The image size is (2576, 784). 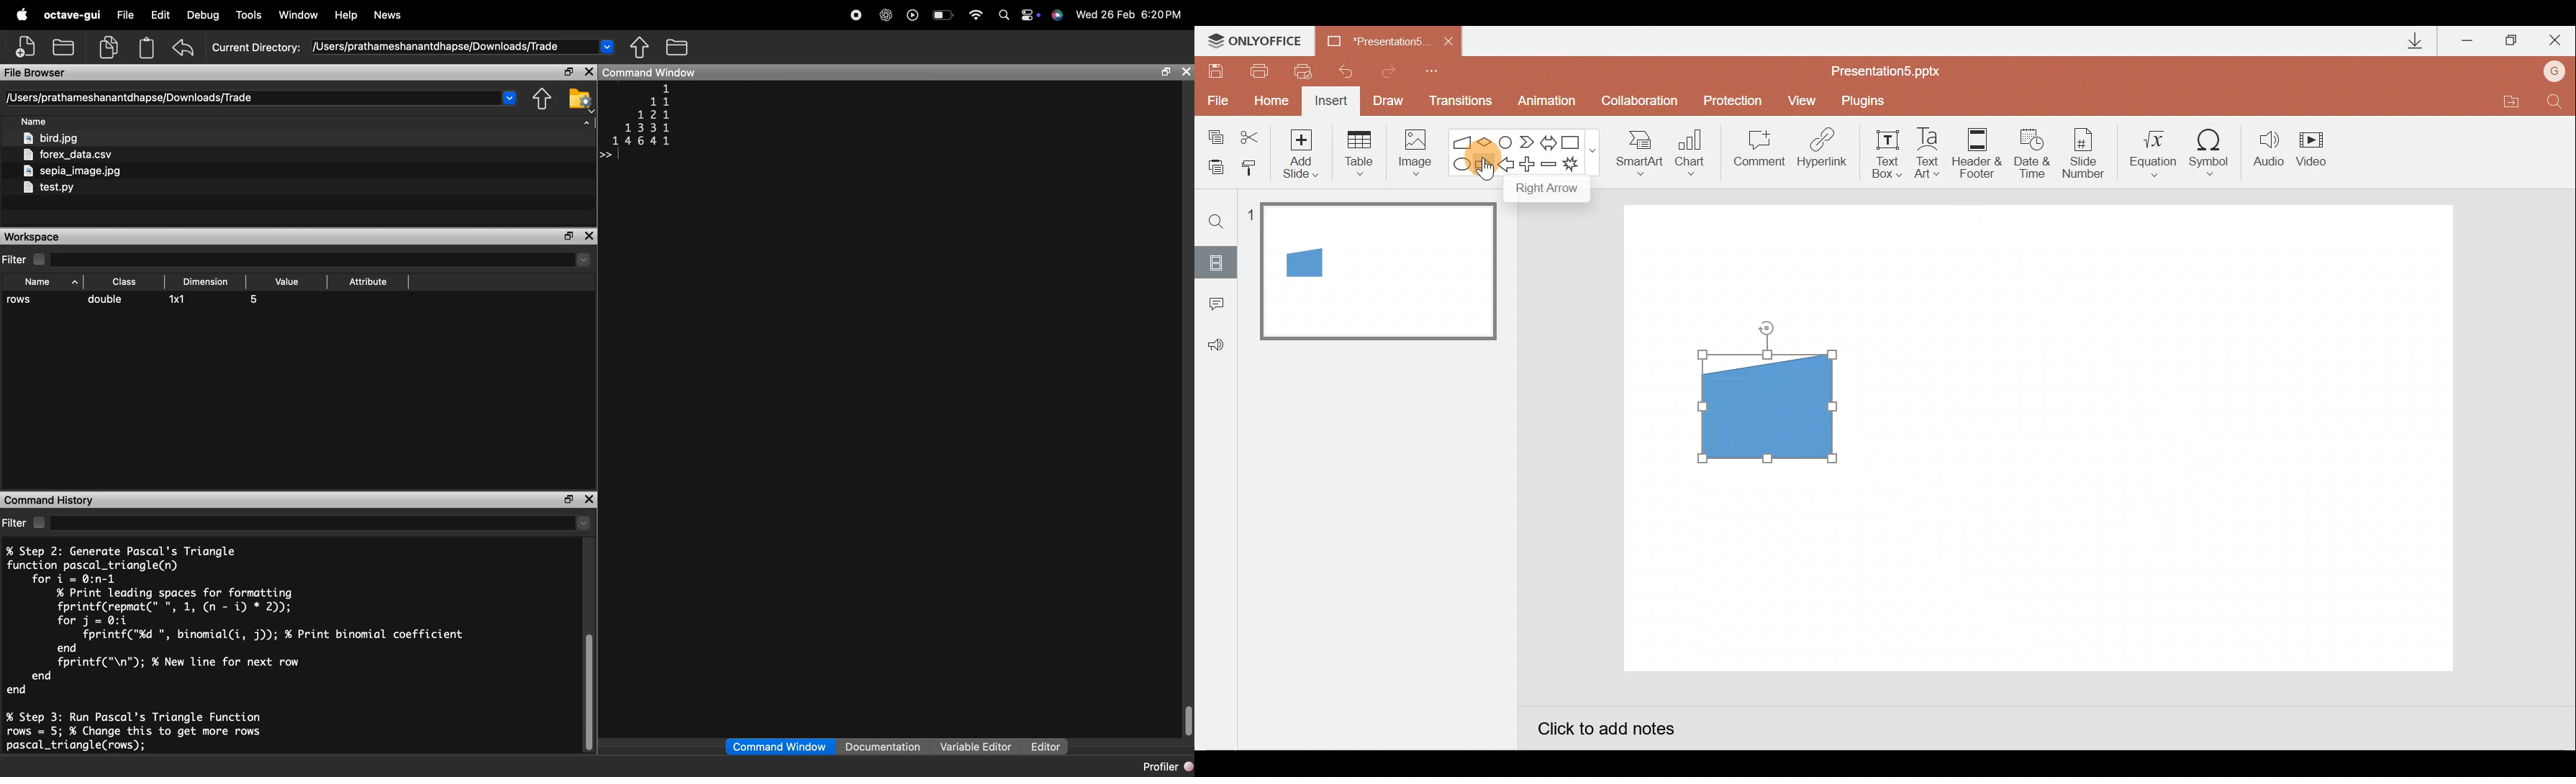 I want to click on Feedback & support, so click(x=1217, y=344).